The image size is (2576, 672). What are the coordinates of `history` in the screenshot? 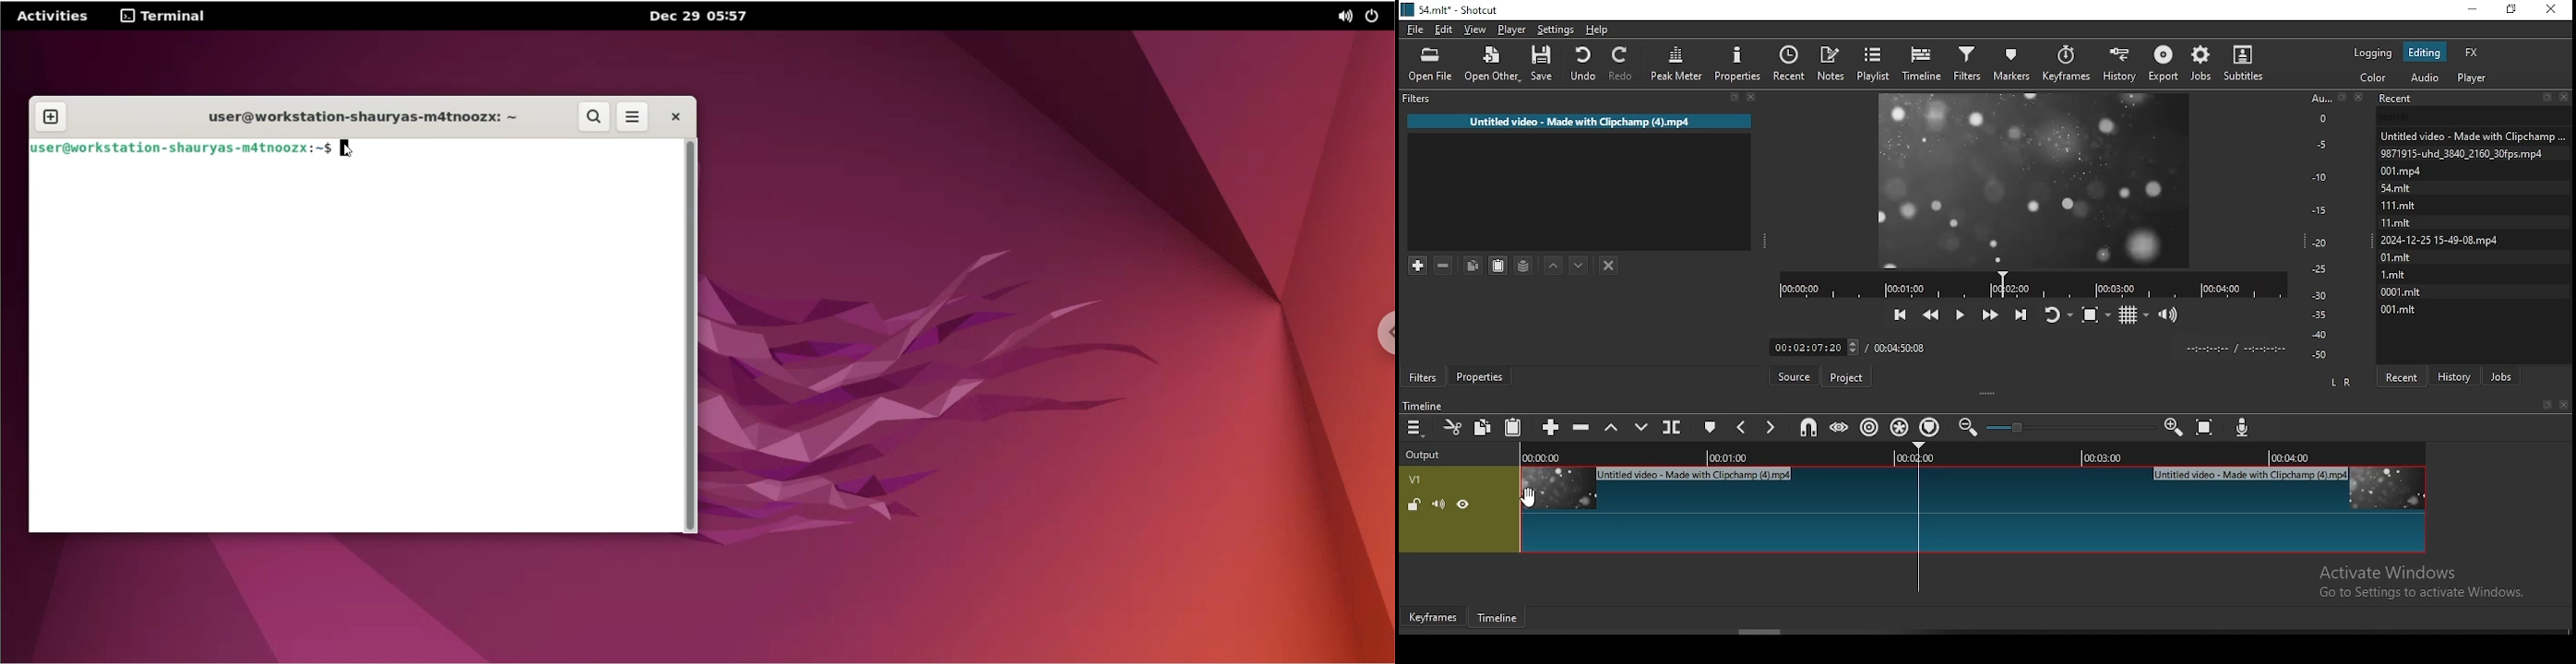 It's located at (2457, 374).